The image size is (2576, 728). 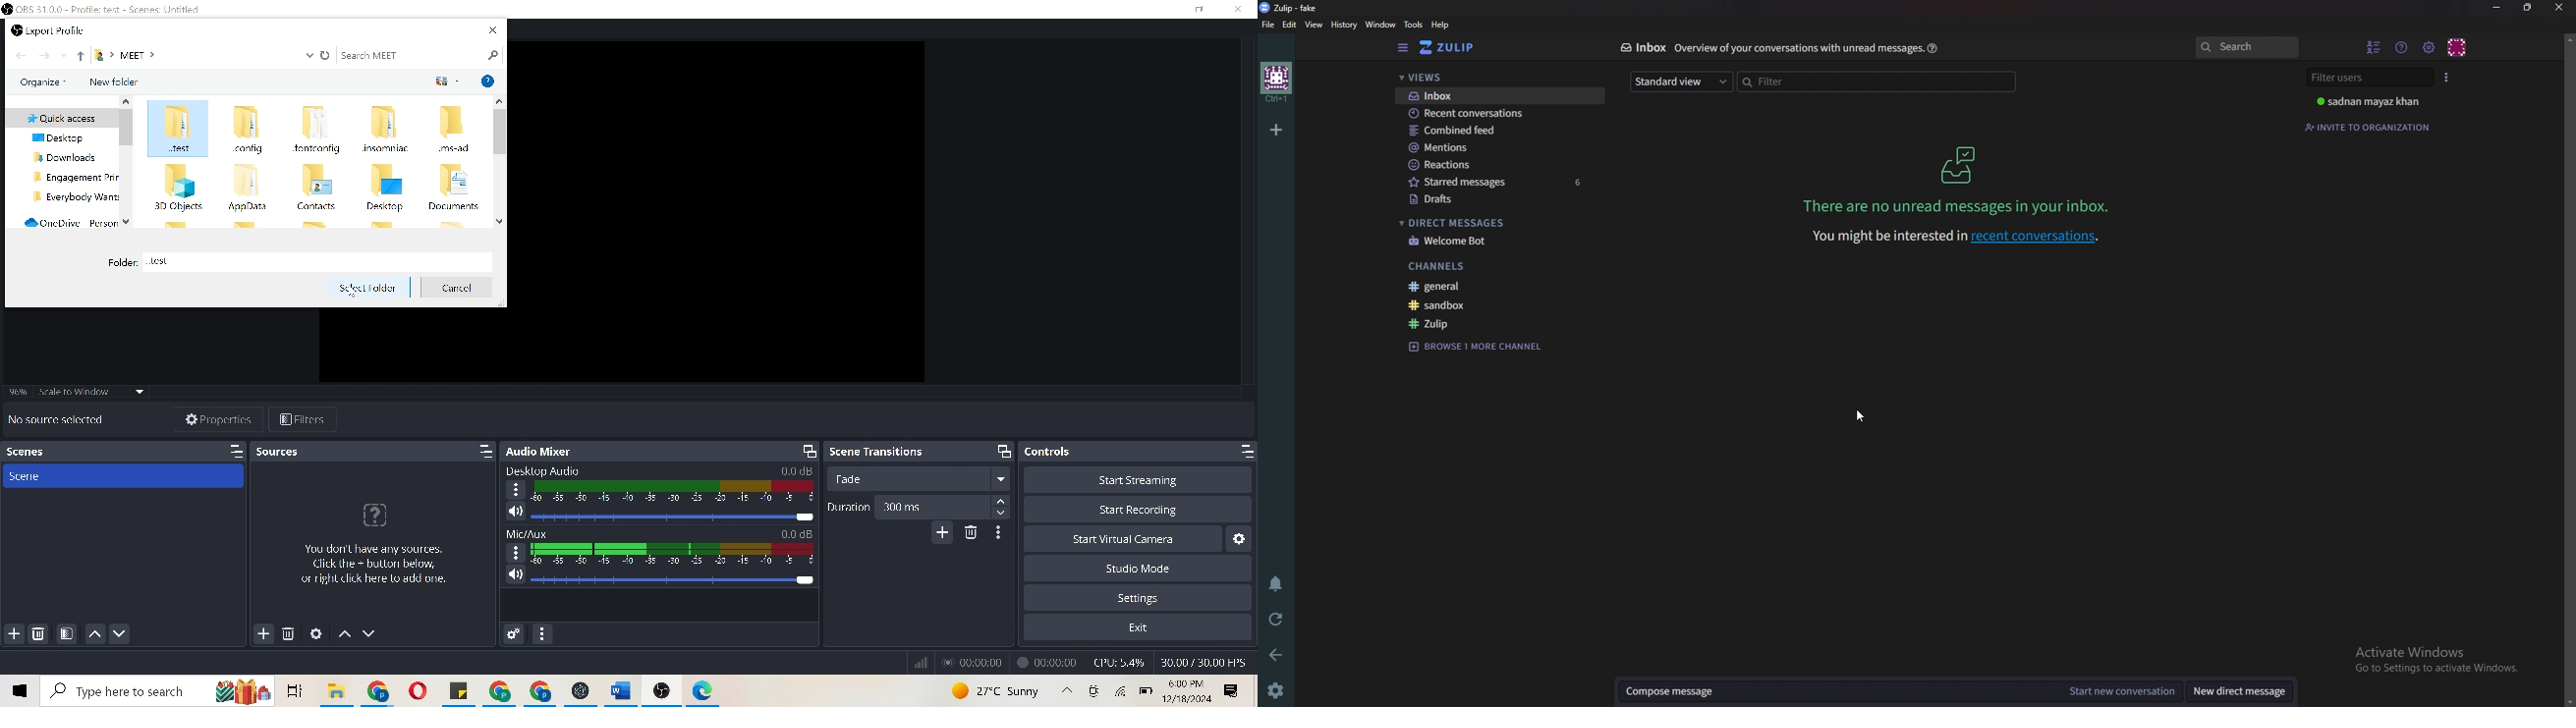 I want to click on add configuration transition, so click(x=942, y=535).